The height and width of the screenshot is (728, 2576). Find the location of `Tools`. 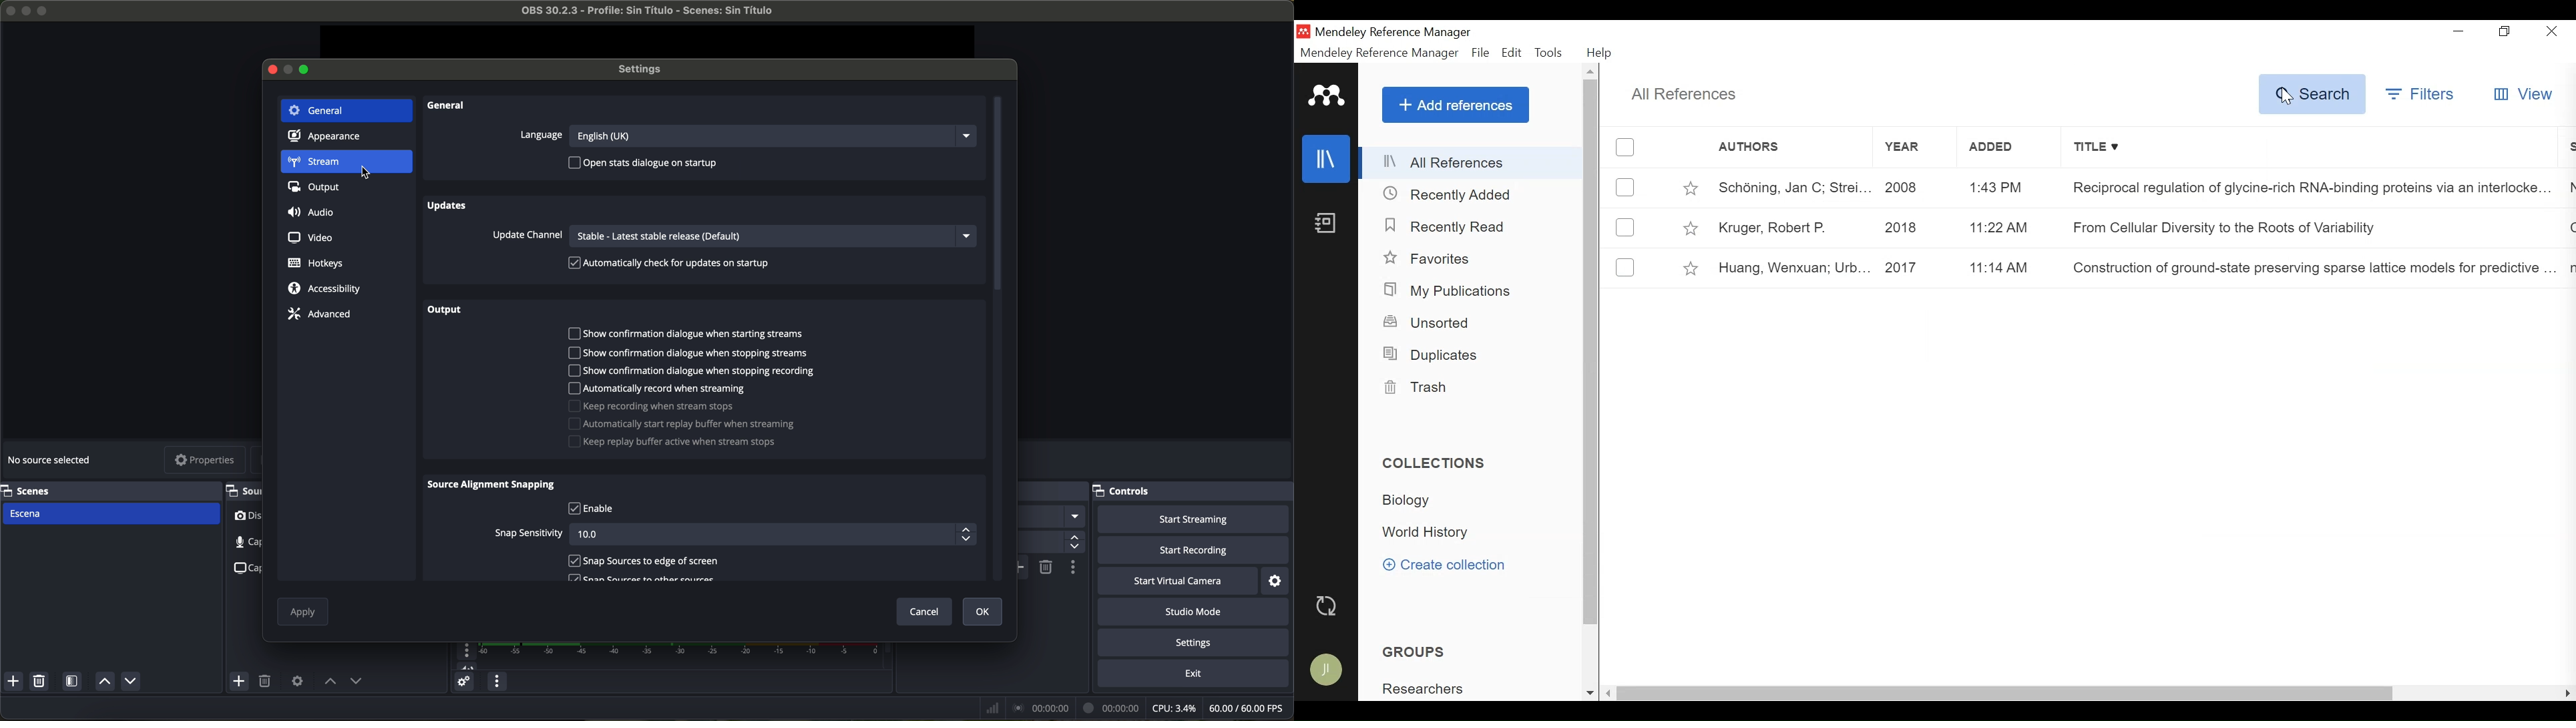

Tools is located at coordinates (1551, 54).